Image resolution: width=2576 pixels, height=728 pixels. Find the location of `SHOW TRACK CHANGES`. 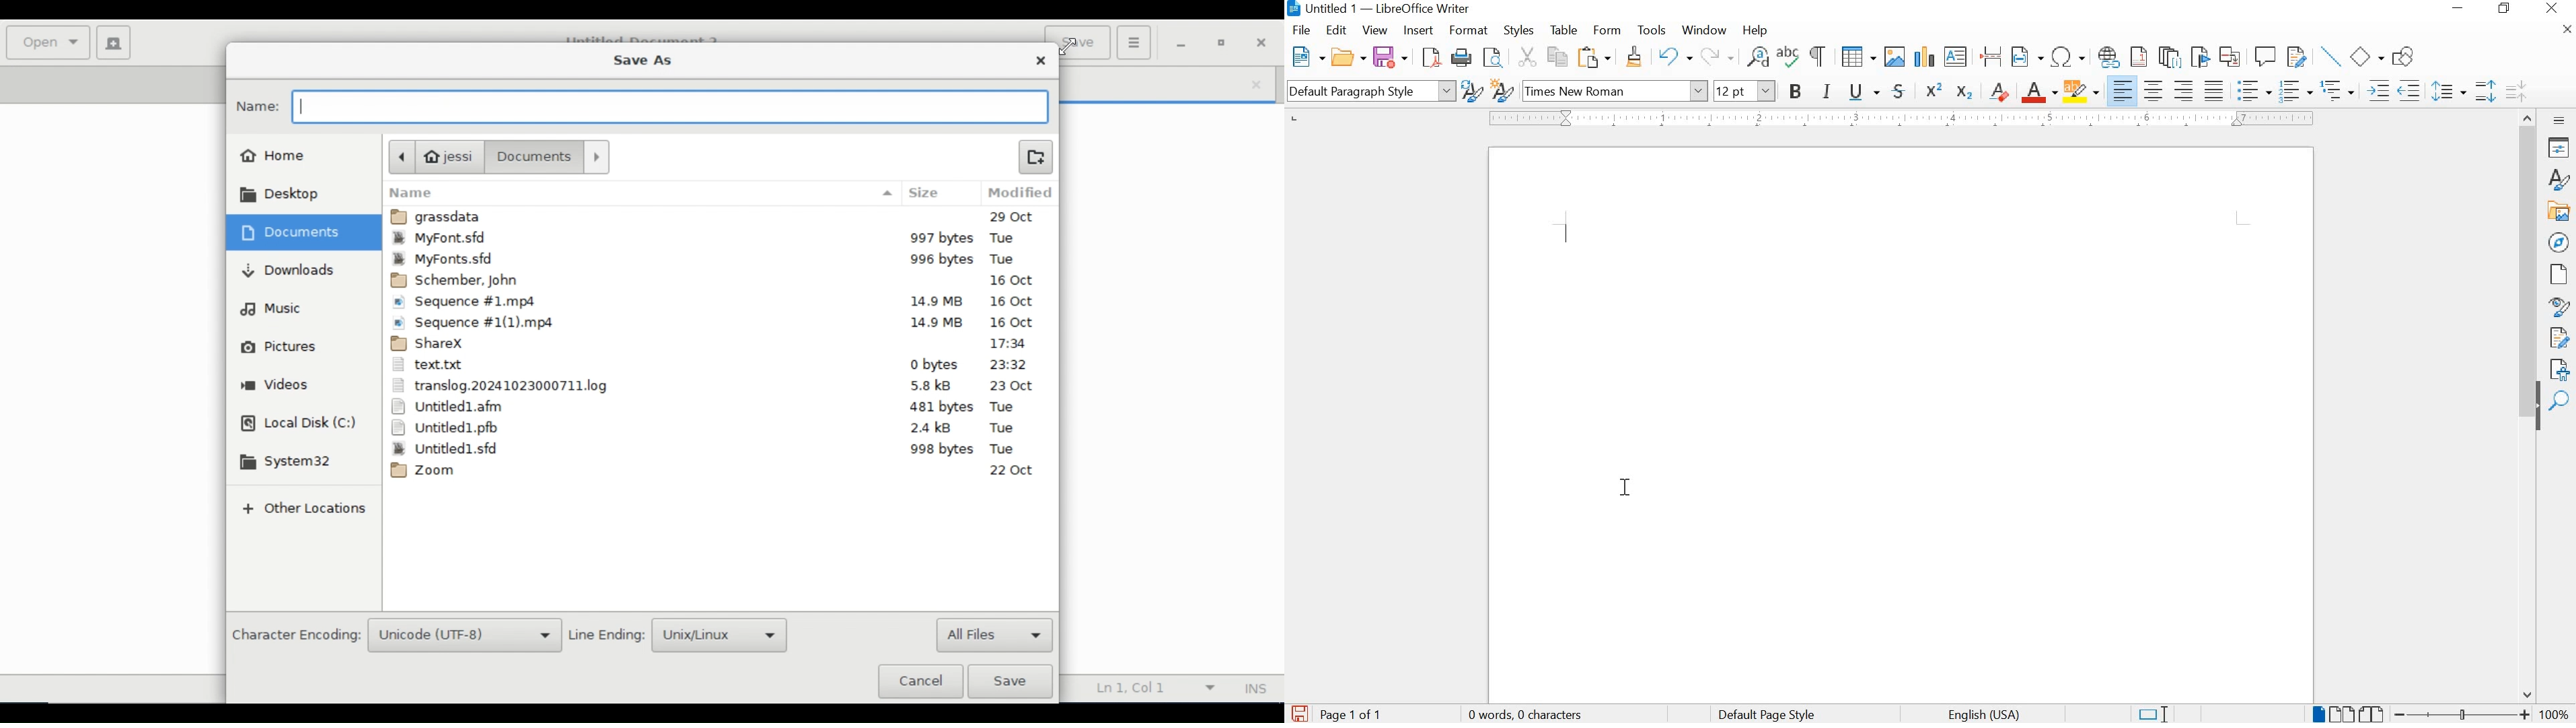

SHOW TRACK CHANGES is located at coordinates (2298, 57).